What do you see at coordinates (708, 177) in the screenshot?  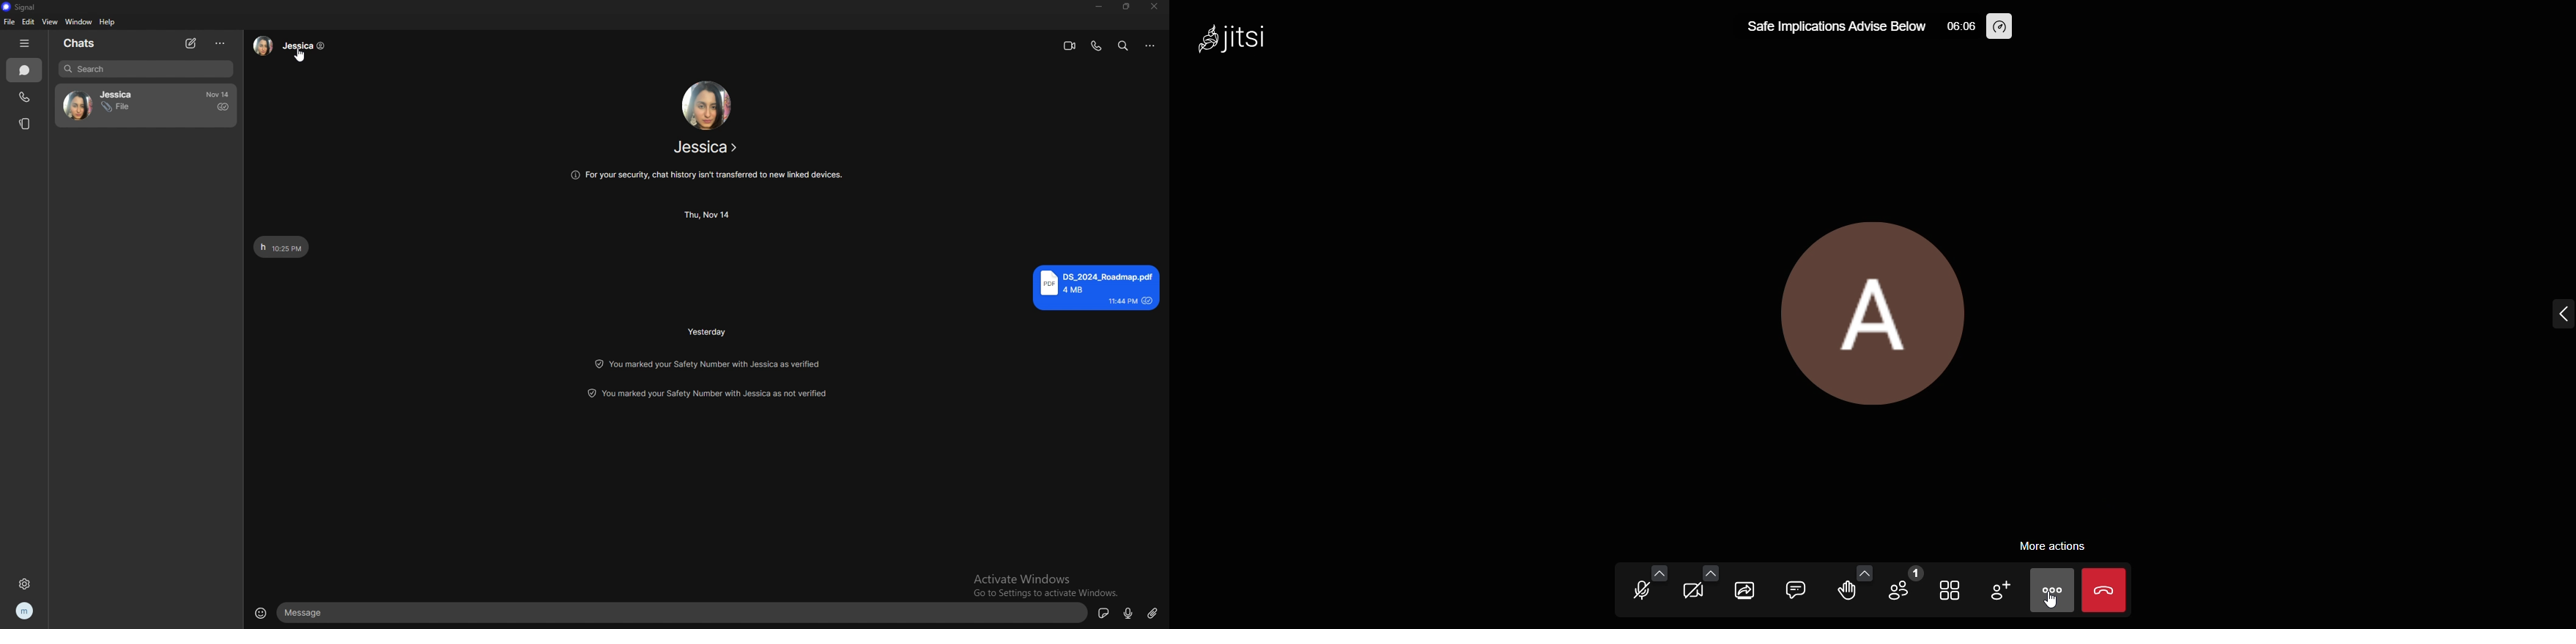 I see `info` at bounding box center [708, 177].